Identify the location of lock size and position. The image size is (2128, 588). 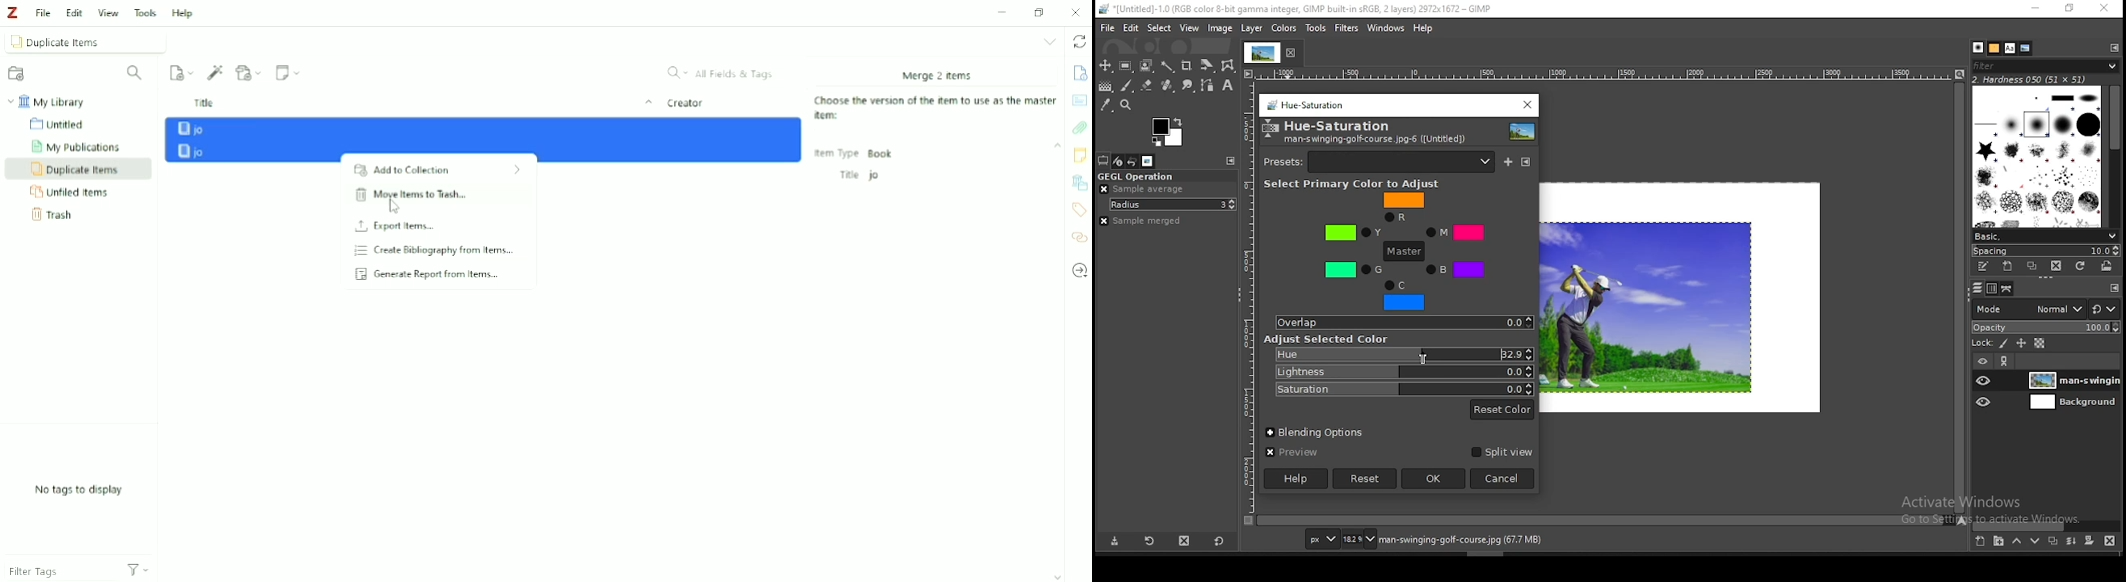
(2022, 344).